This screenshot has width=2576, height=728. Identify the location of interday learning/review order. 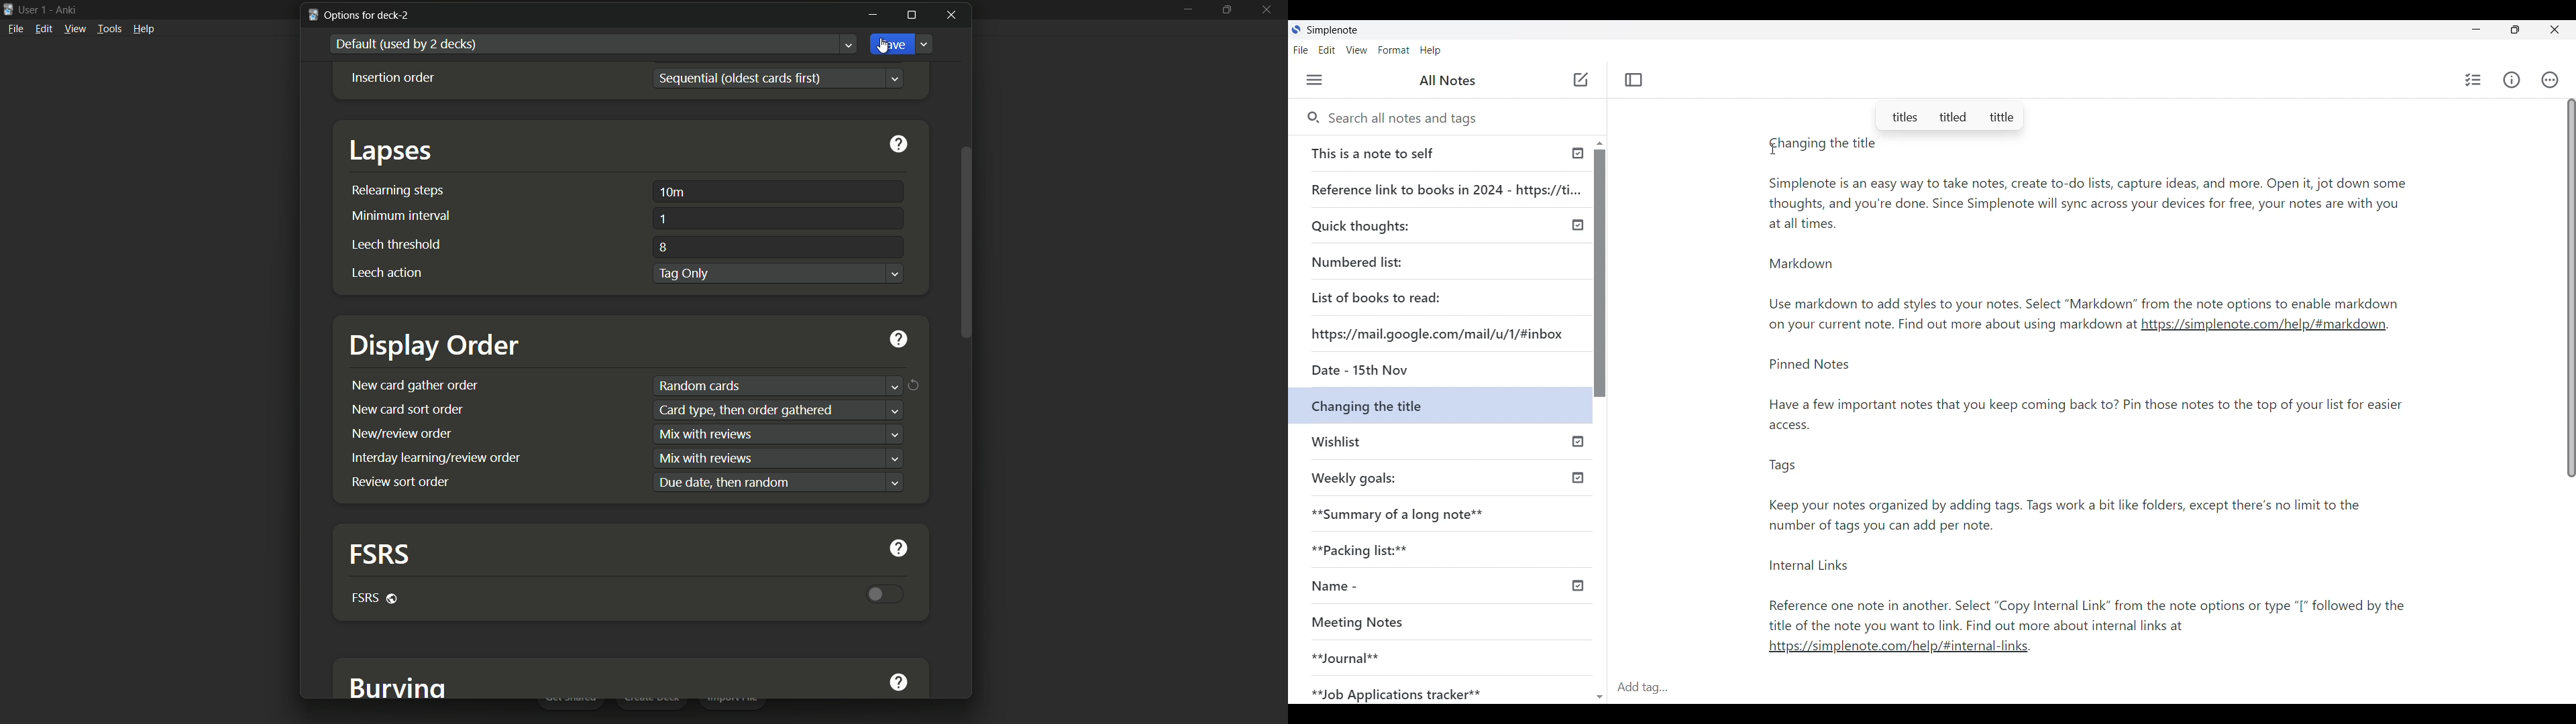
(438, 458).